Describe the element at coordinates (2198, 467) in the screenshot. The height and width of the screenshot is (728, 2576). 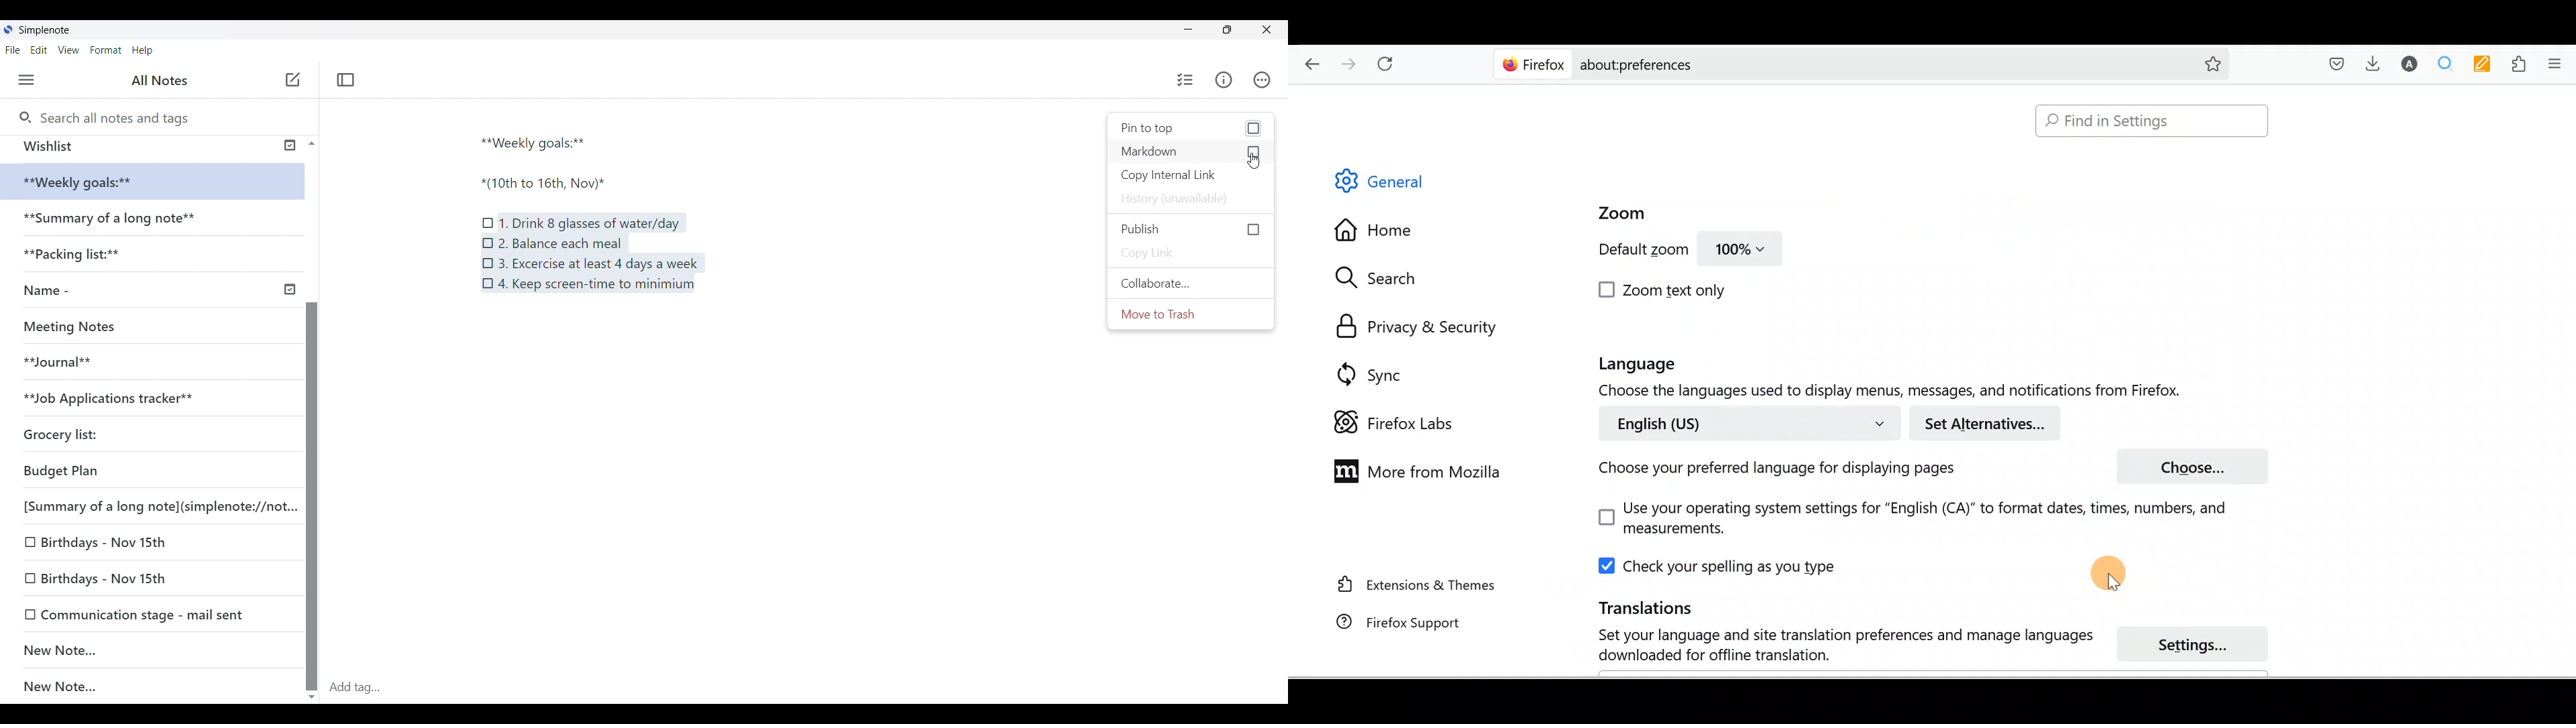
I see `choose` at that location.